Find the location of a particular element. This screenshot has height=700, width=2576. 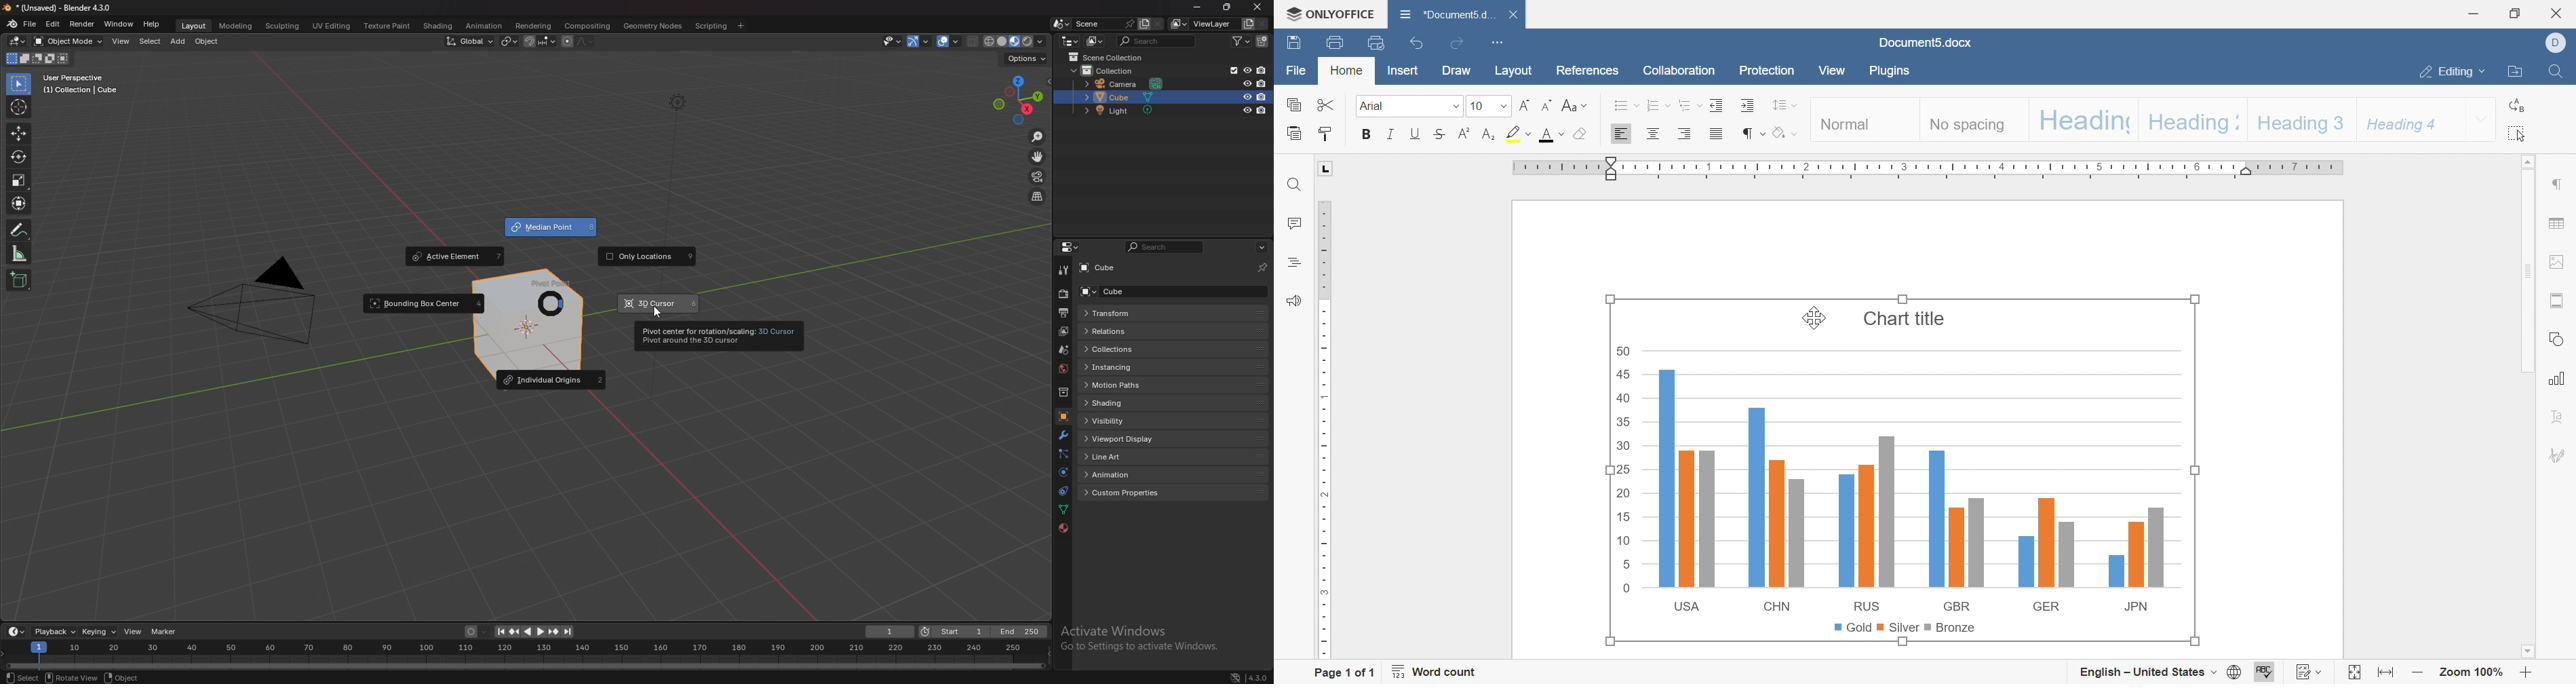

highlight color is located at coordinates (1518, 133).